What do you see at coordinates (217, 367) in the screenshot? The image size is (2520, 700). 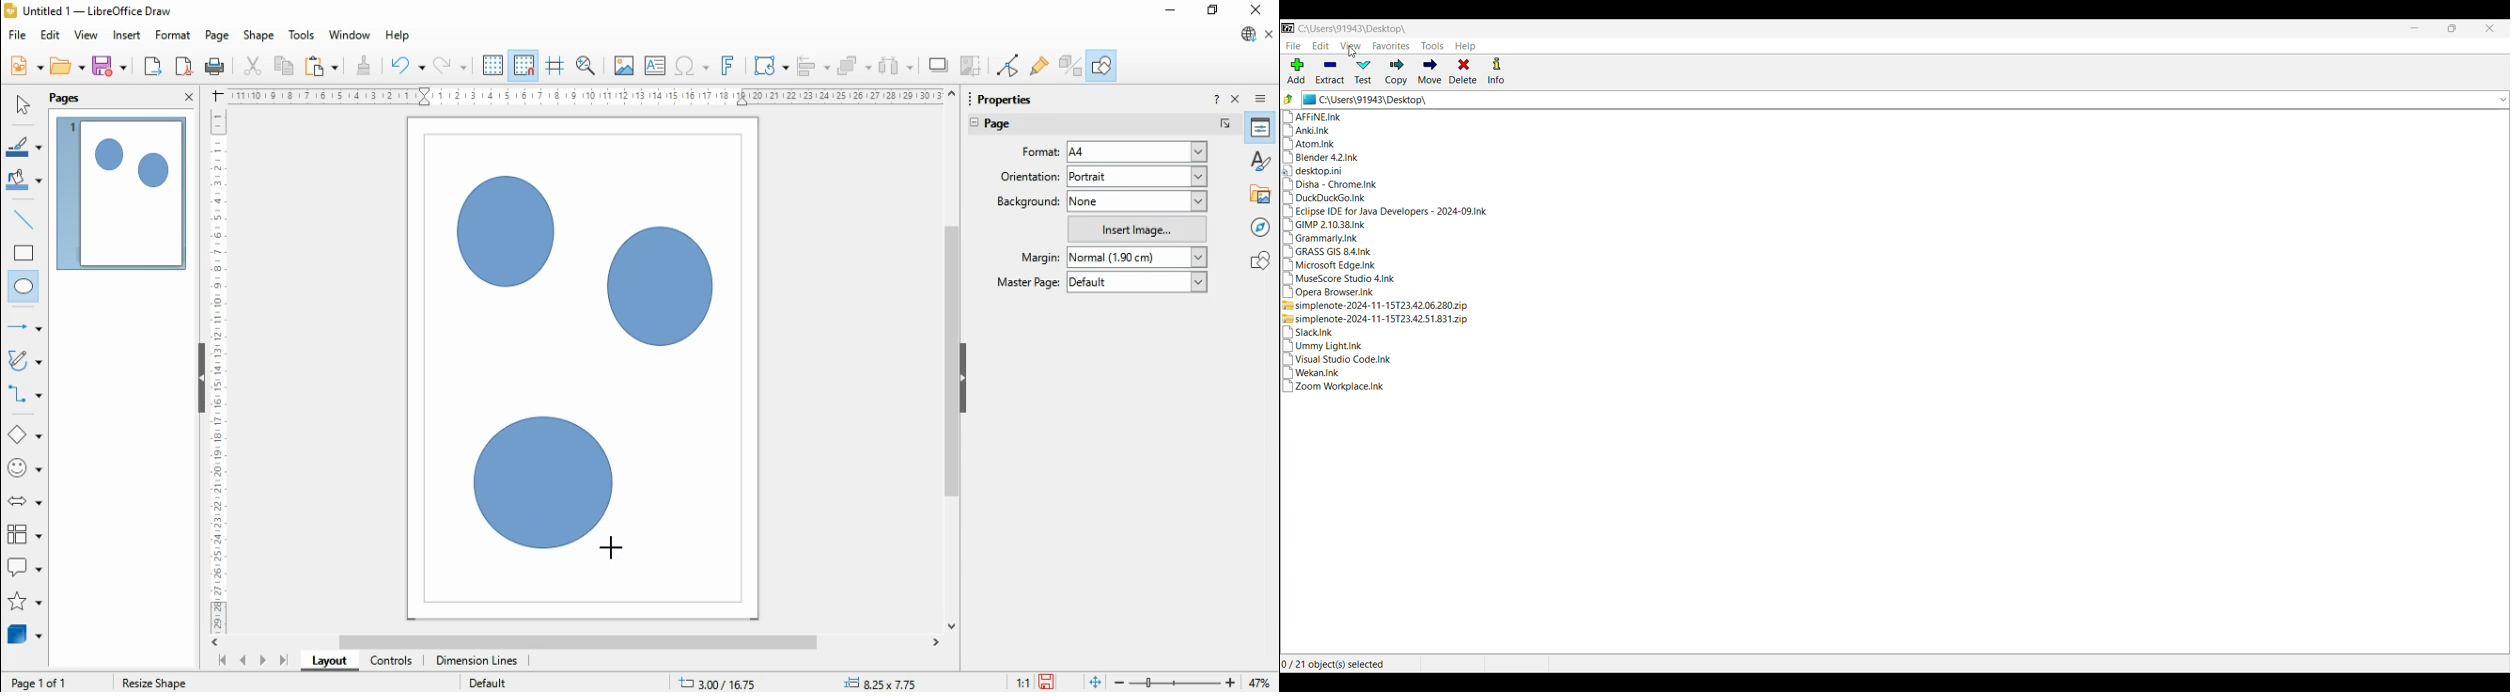 I see `Scale` at bounding box center [217, 367].